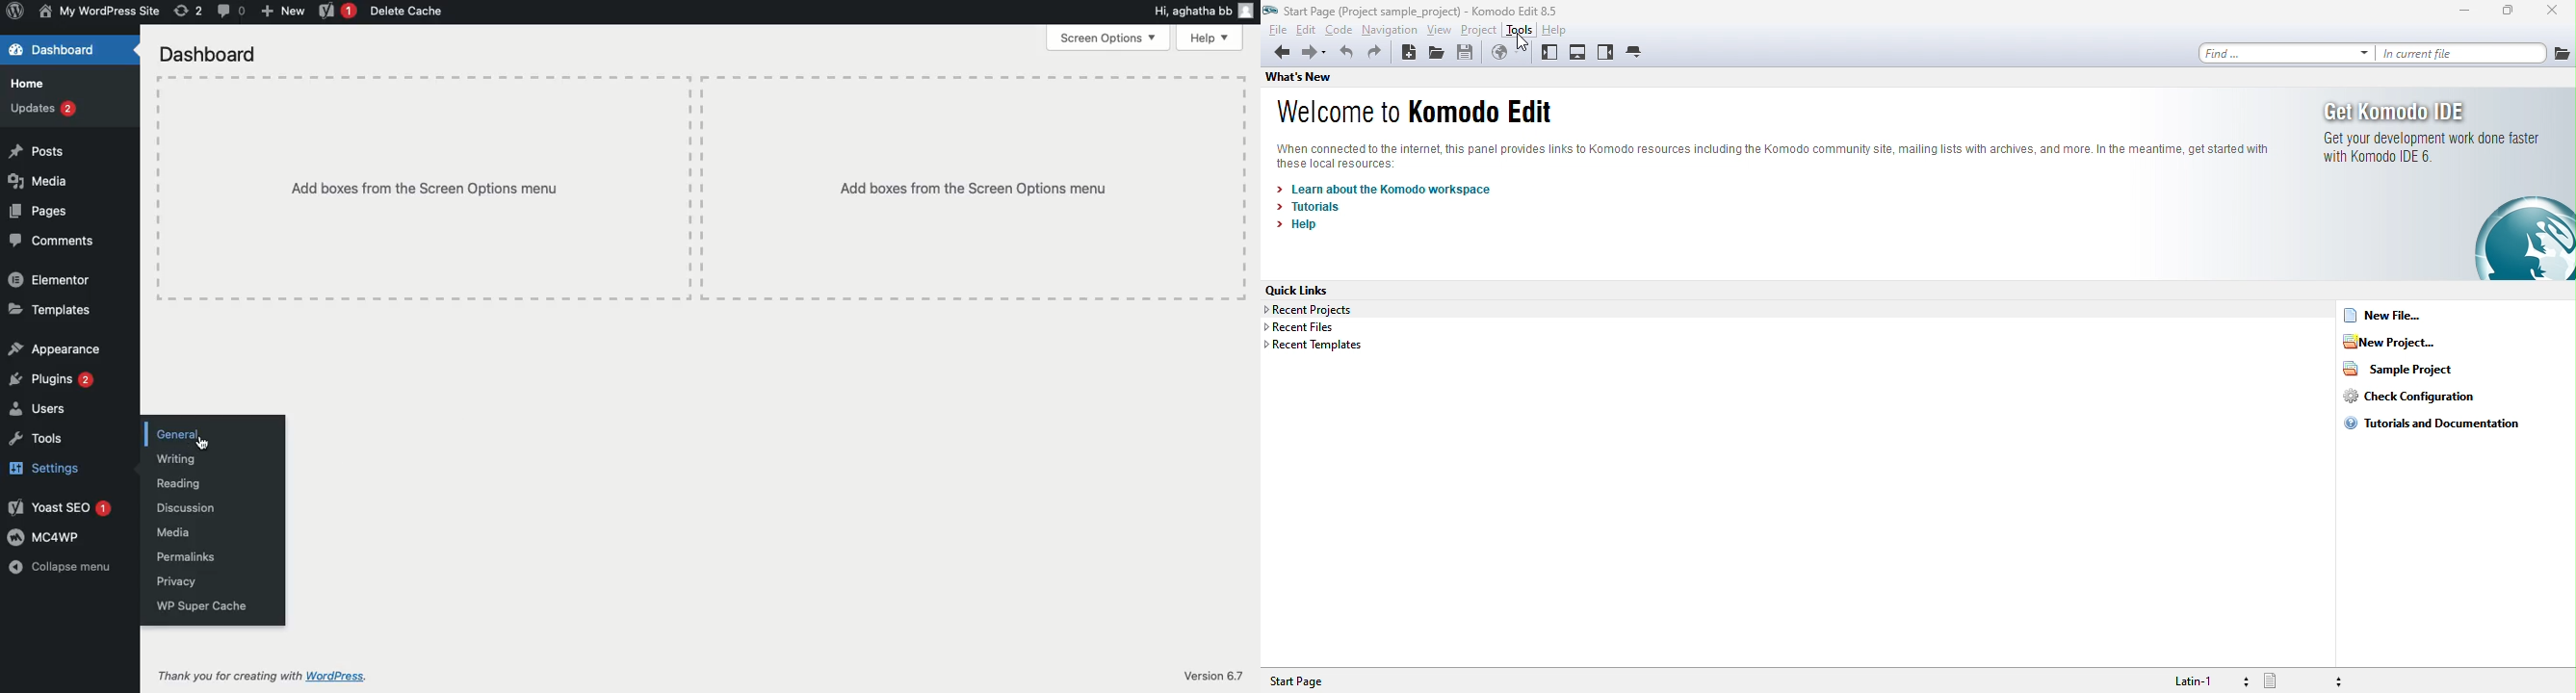 This screenshot has width=2576, height=700. I want to click on Yoast, so click(334, 12).